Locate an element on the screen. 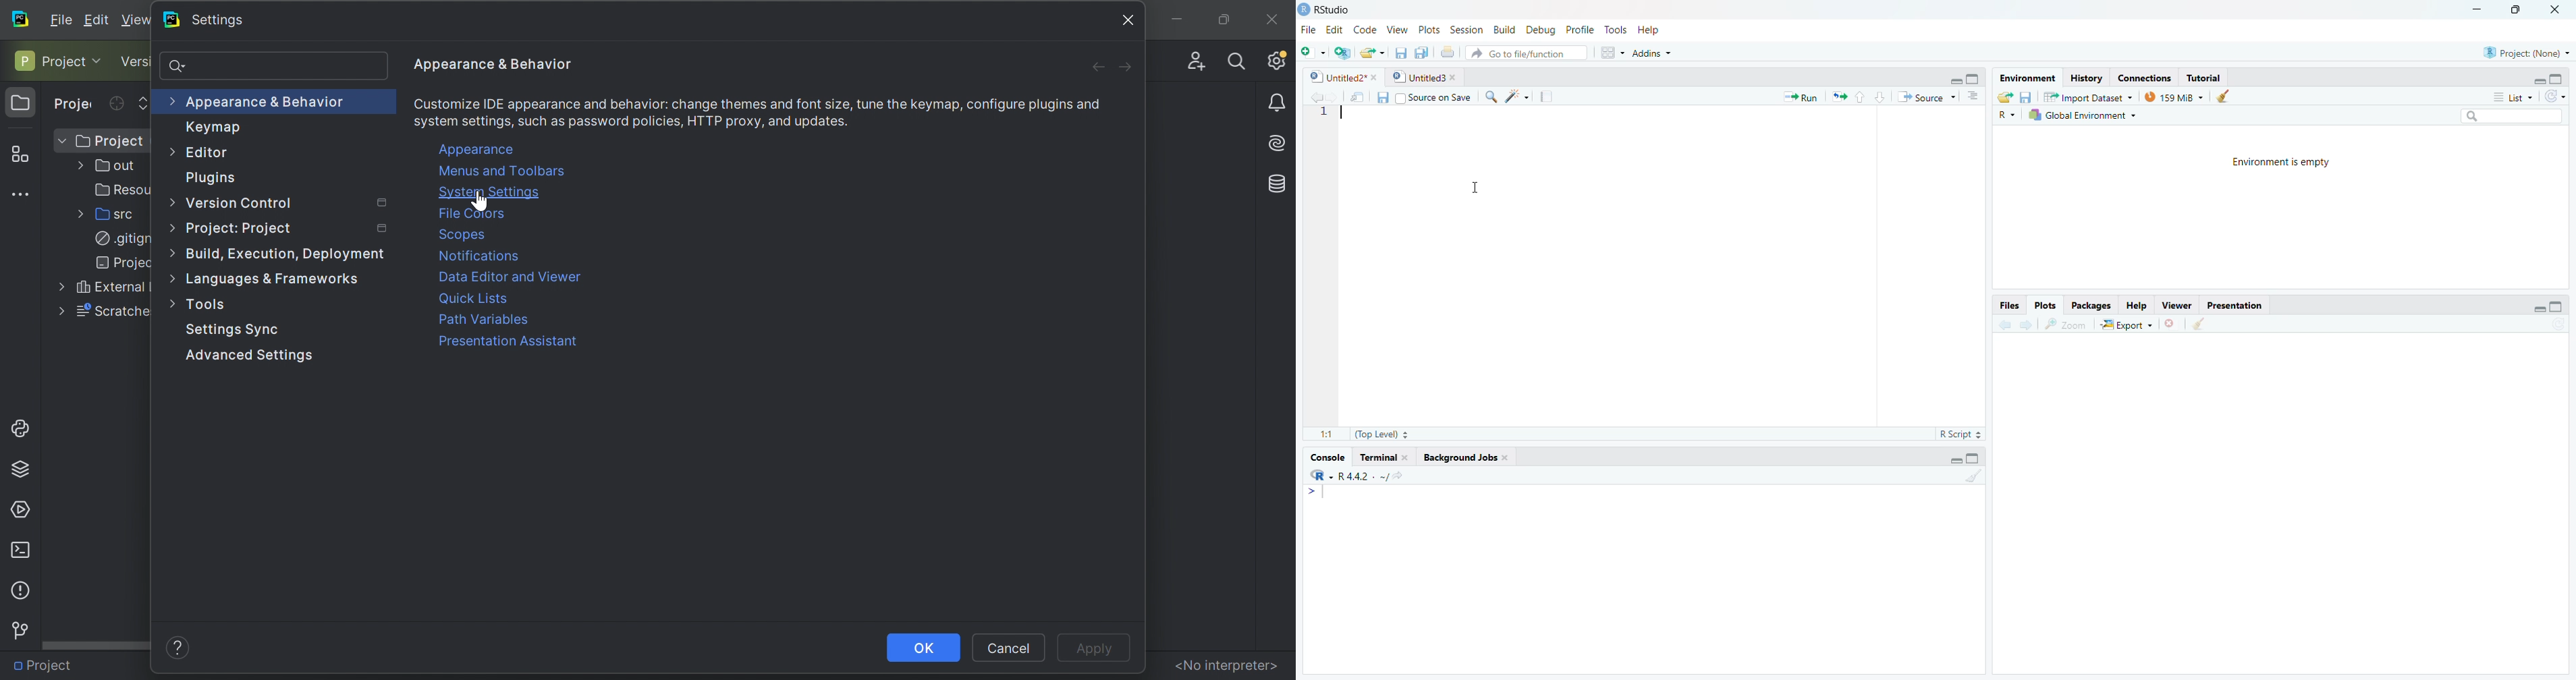 Image resolution: width=2576 pixels, height=700 pixels. Console is located at coordinates (1327, 457).